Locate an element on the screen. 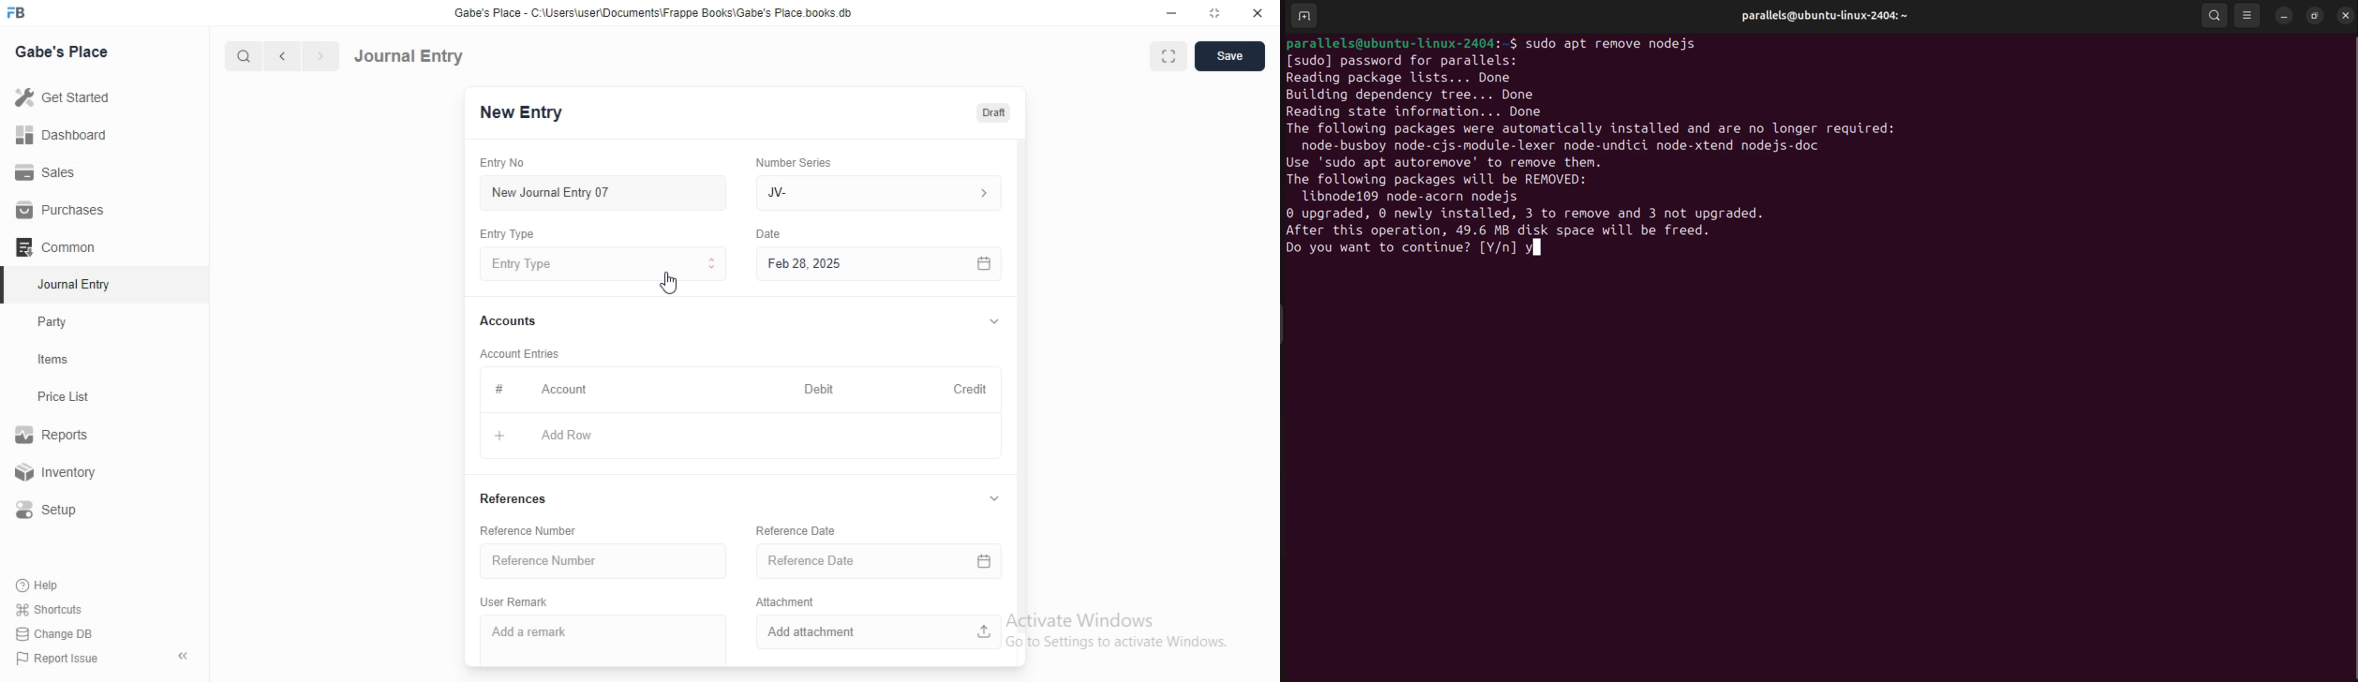 The height and width of the screenshot is (700, 2380). Journal Entry is located at coordinates (409, 56).